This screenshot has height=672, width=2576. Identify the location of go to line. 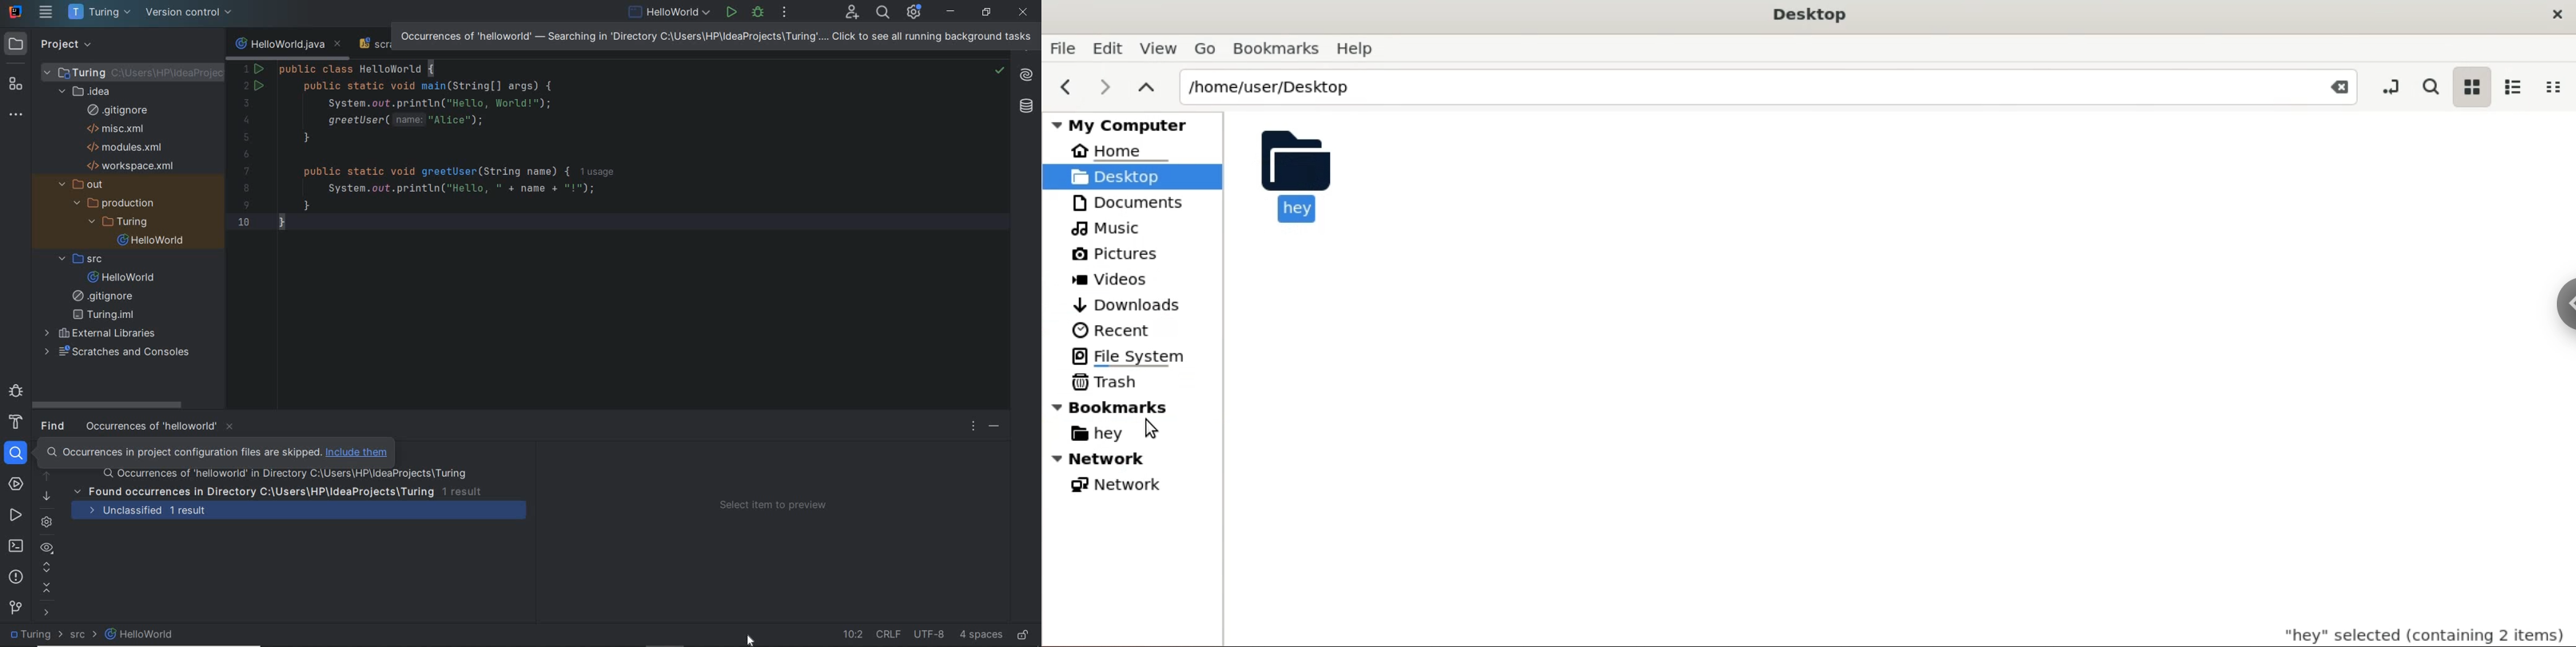
(851, 635).